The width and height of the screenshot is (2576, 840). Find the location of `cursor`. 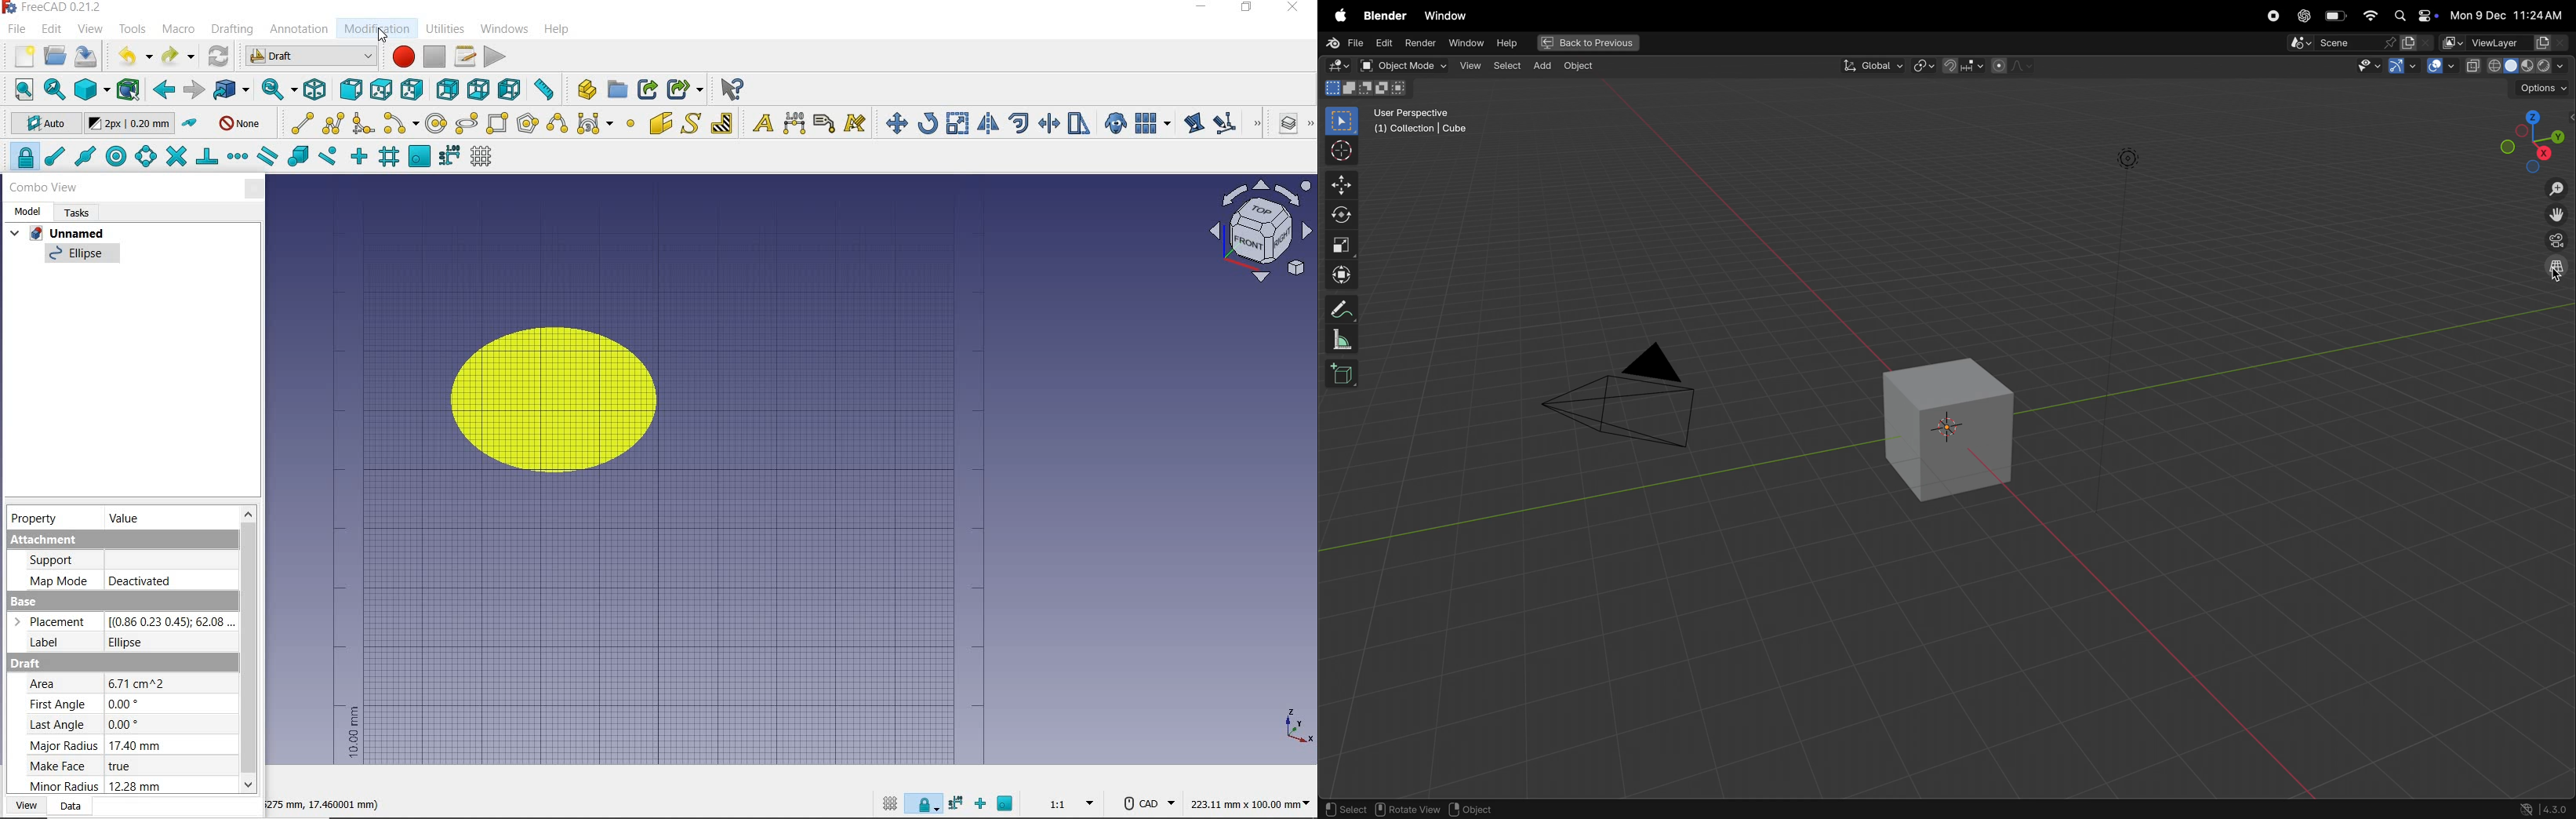

cursor is located at coordinates (1337, 151).